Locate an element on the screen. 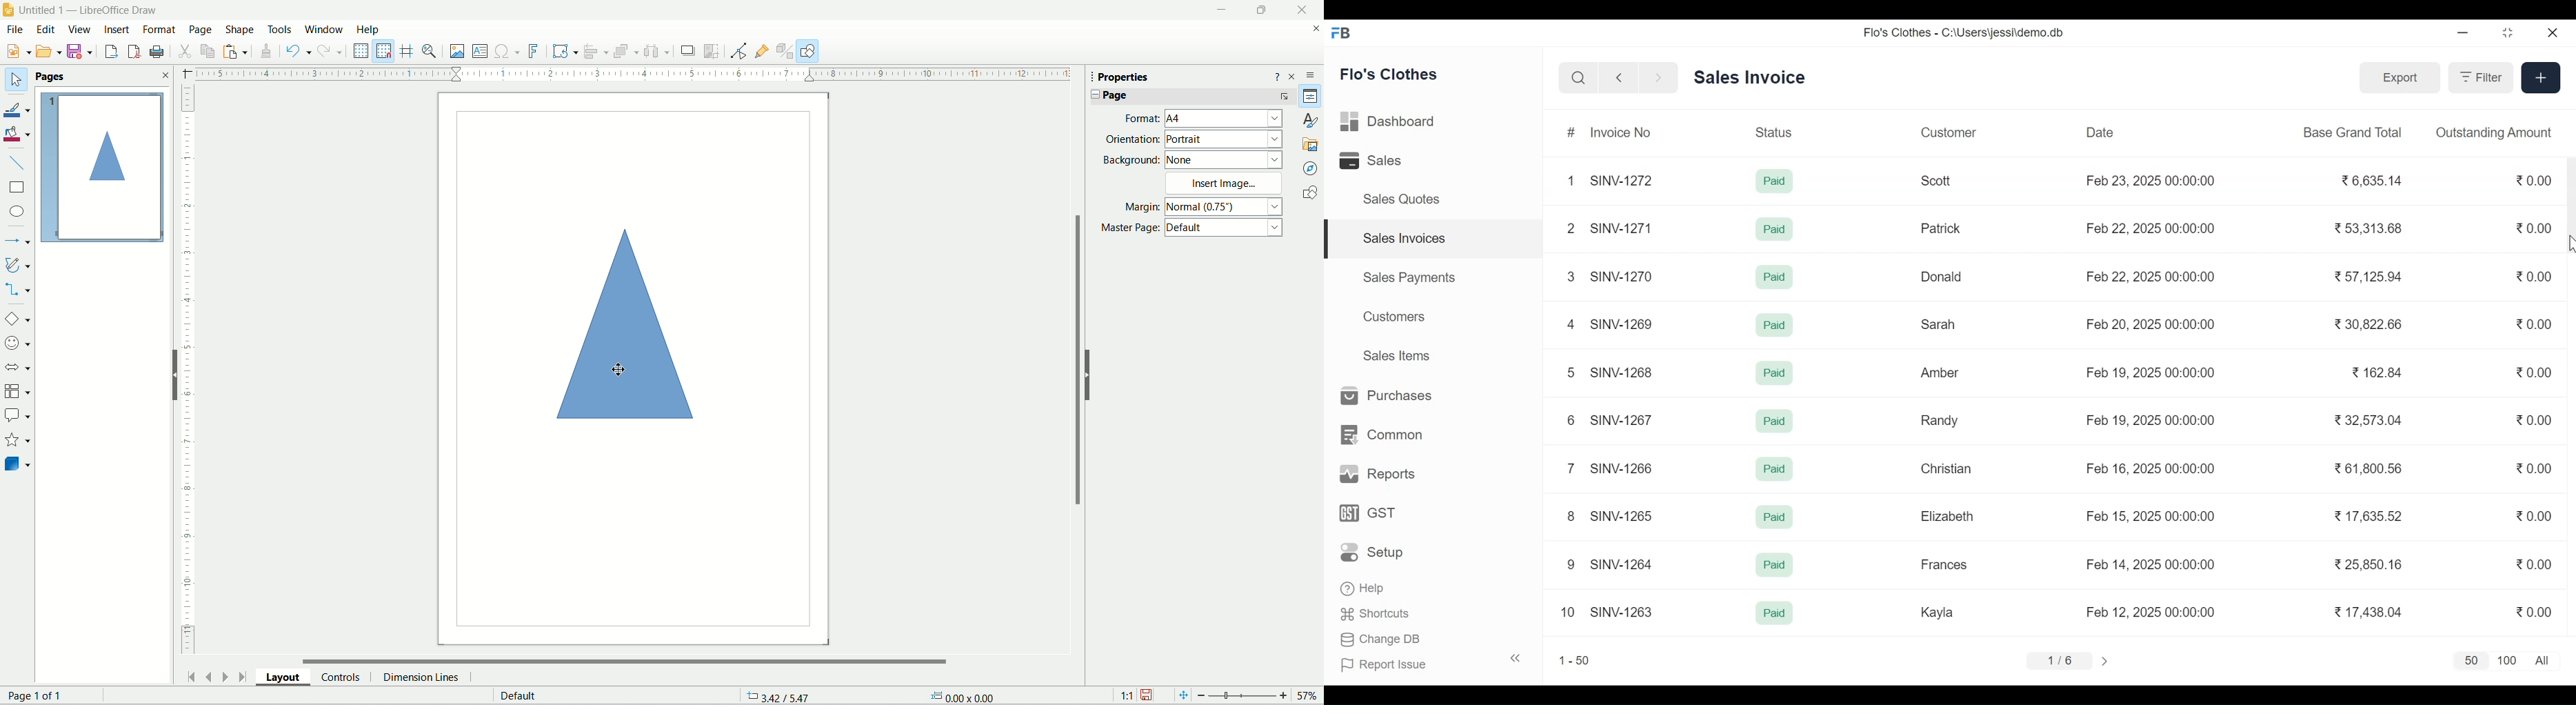 The image size is (2576, 728). 17.635.52 is located at coordinates (2367, 514).